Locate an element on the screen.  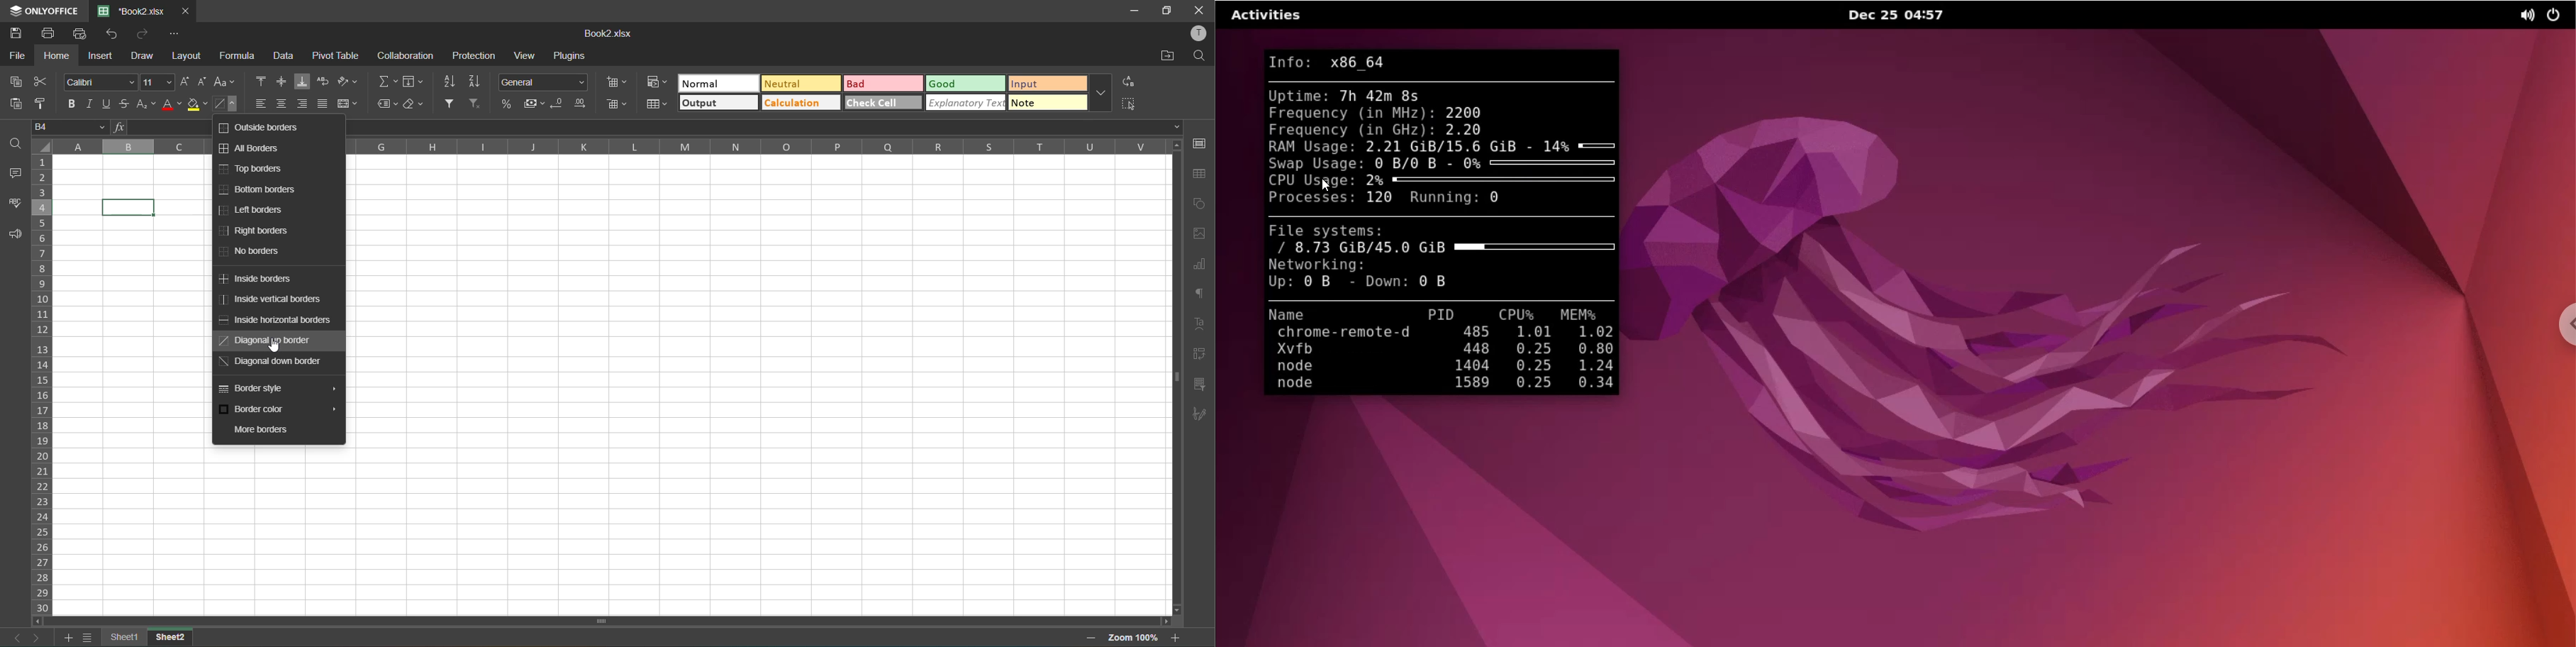
signature is located at coordinates (1200, 415).